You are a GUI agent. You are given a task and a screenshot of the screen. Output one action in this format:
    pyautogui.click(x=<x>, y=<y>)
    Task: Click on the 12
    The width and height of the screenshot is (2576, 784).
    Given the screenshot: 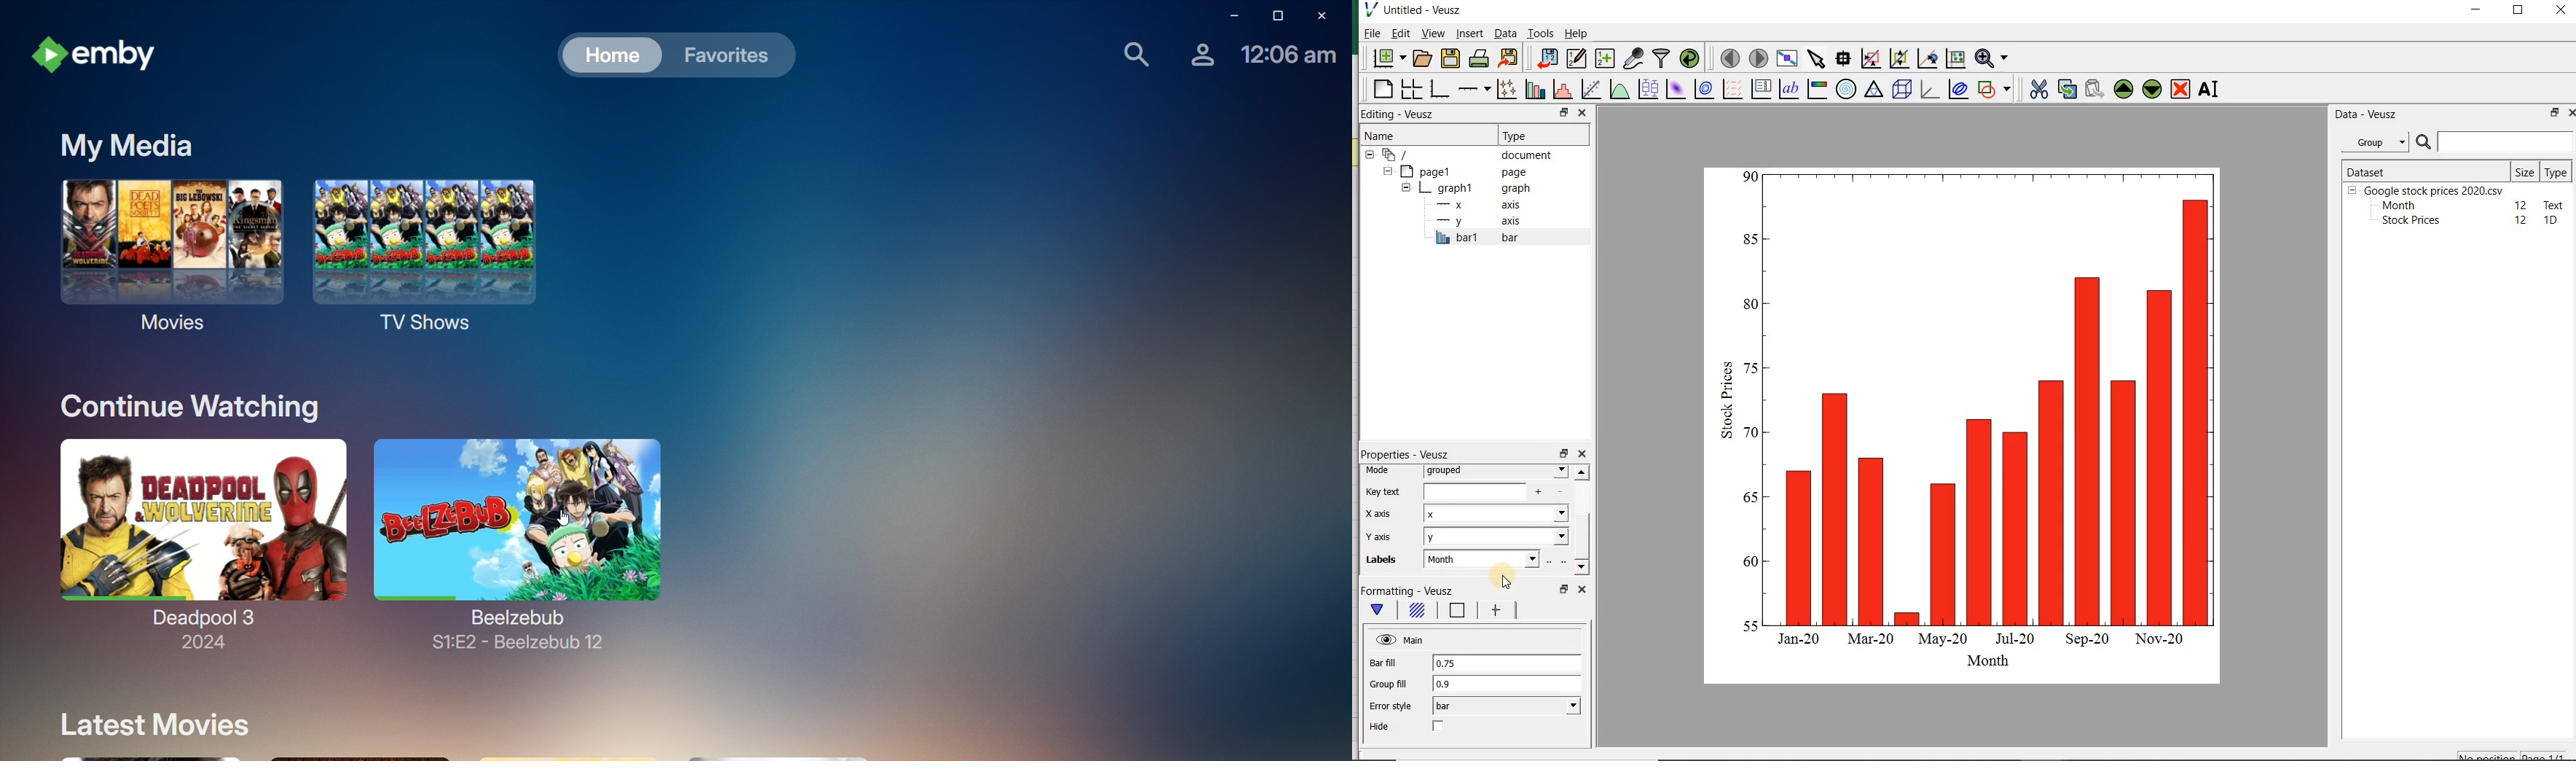 What is the action you would take?
    pyautogui.click(x=2522, y=220)
    